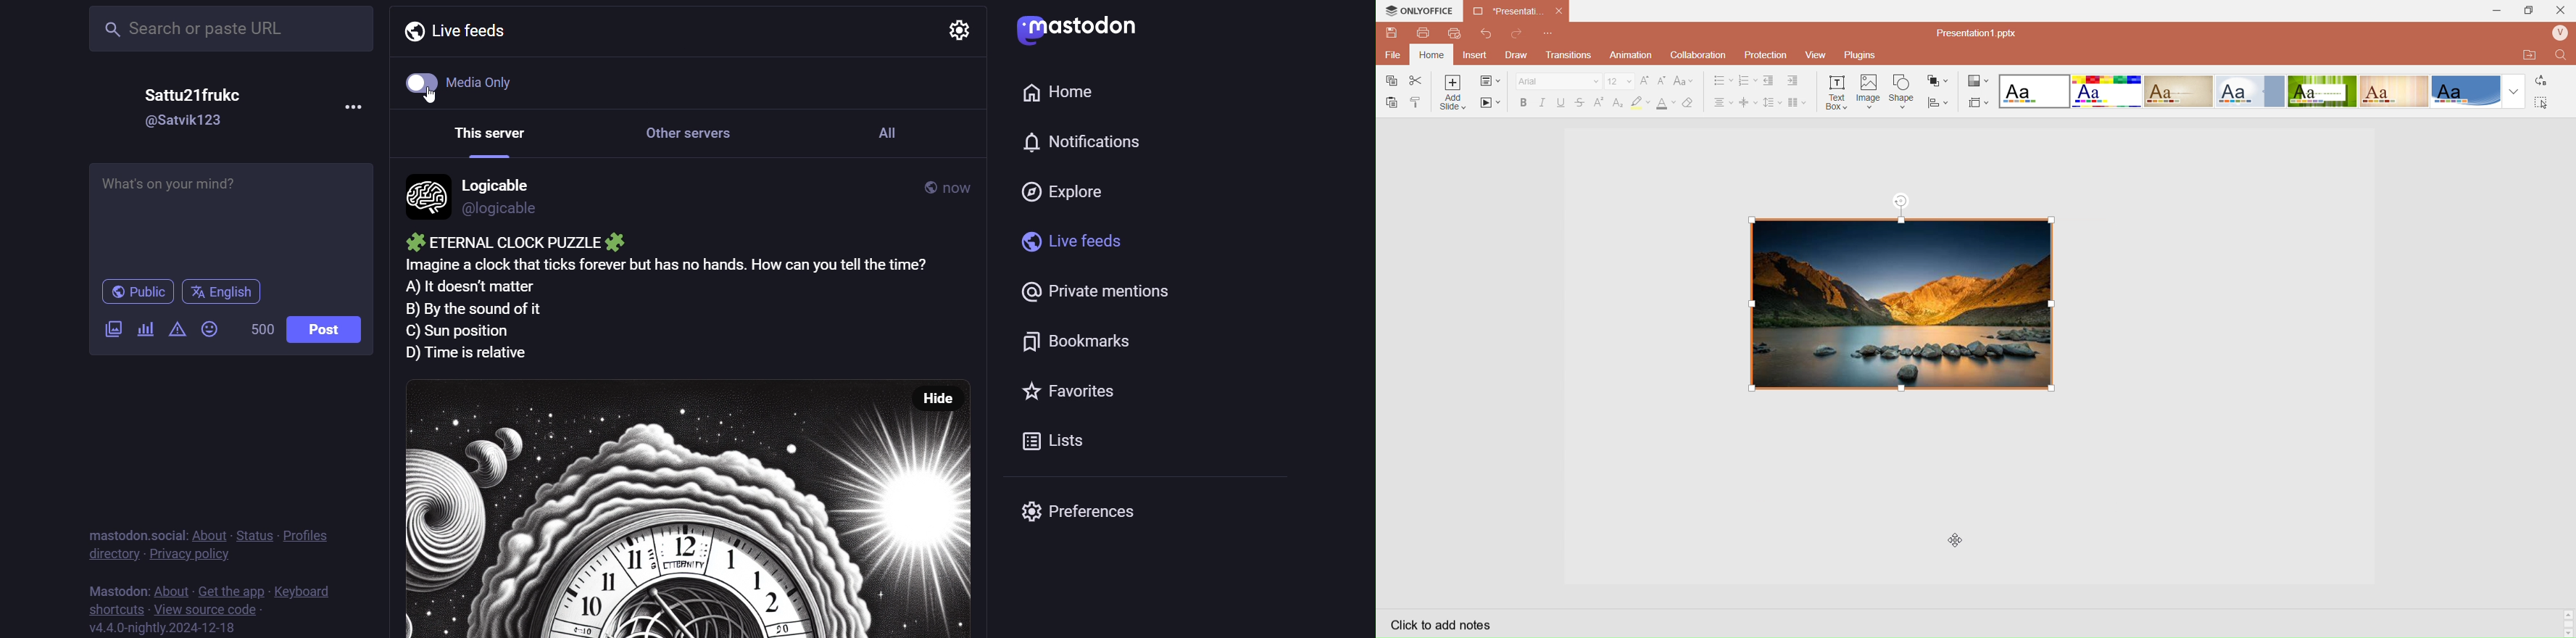 This screenshot has height=644, width=2576. What do you see at coordinates (1396, 55) in the screenshot?
I see `File` at bounding box center [1396, 55].